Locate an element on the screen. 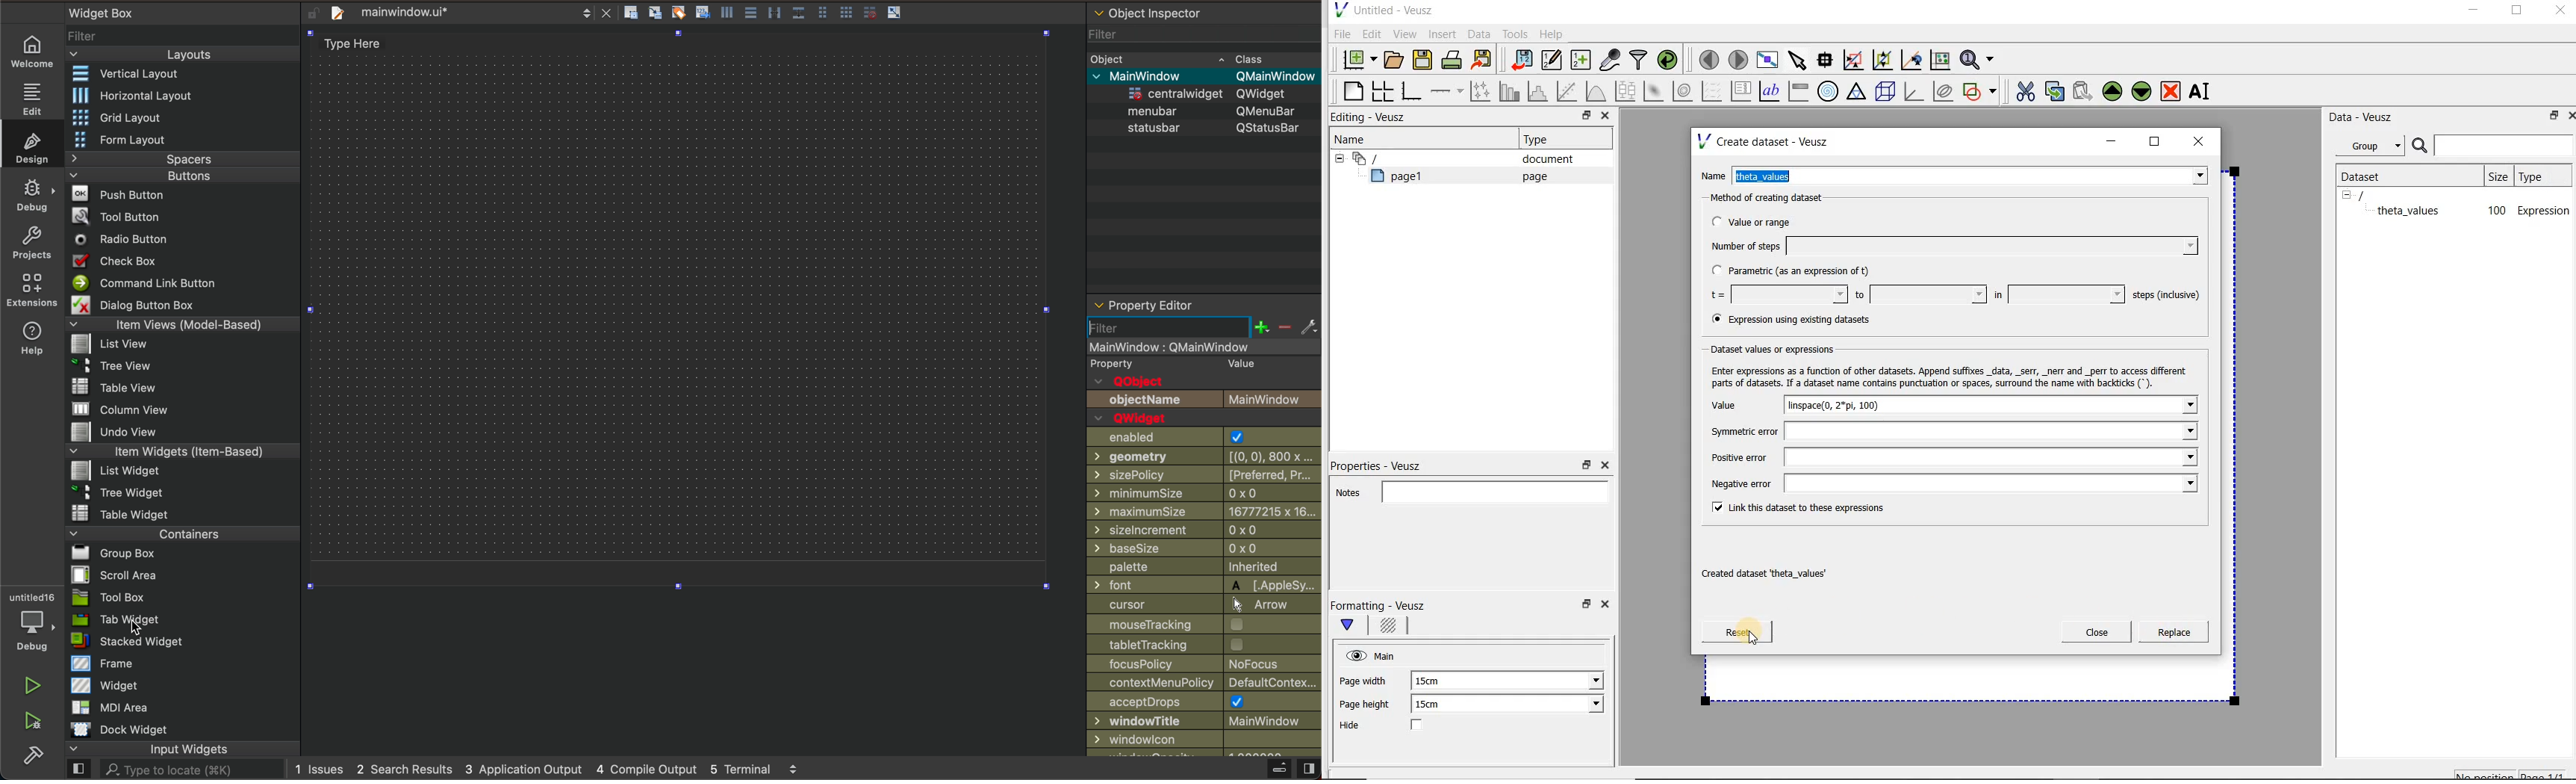 Image resolution: width=2576 pixels, height=784 pixels. Data - Veusz is located at coordinates (2366, 117).